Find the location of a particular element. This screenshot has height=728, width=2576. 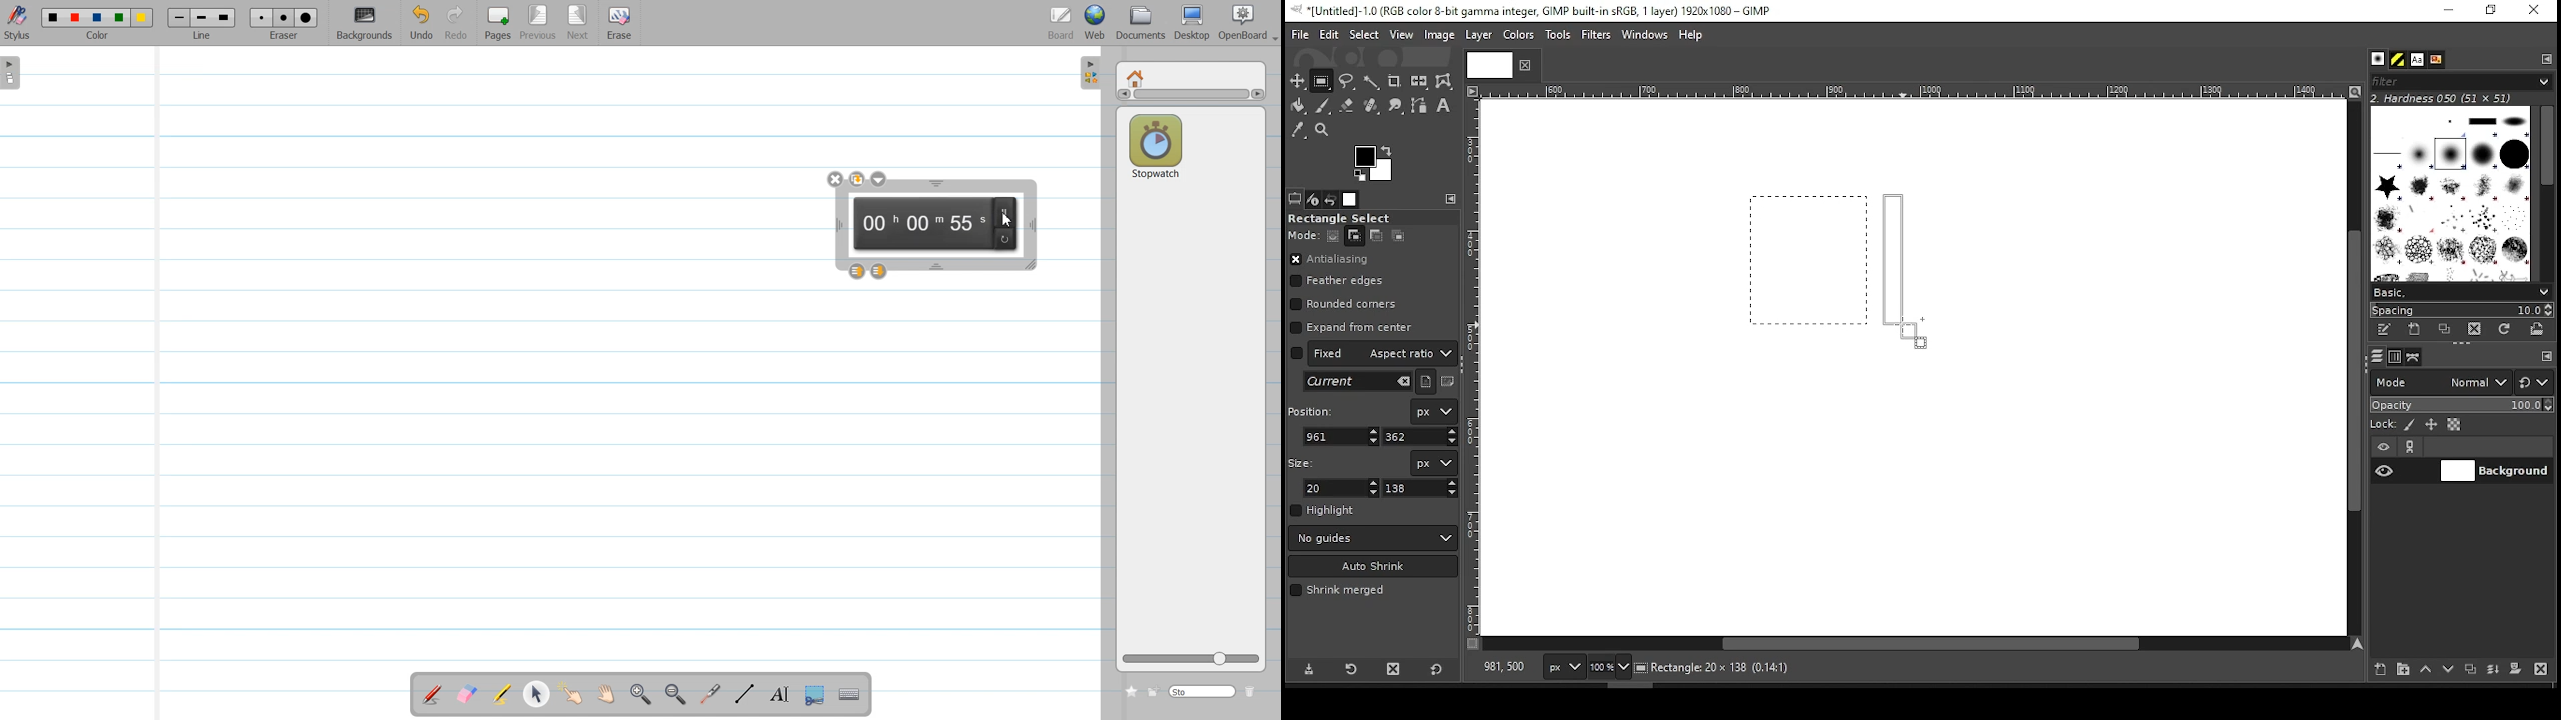

Write Text is located at coordinates (778, 695).